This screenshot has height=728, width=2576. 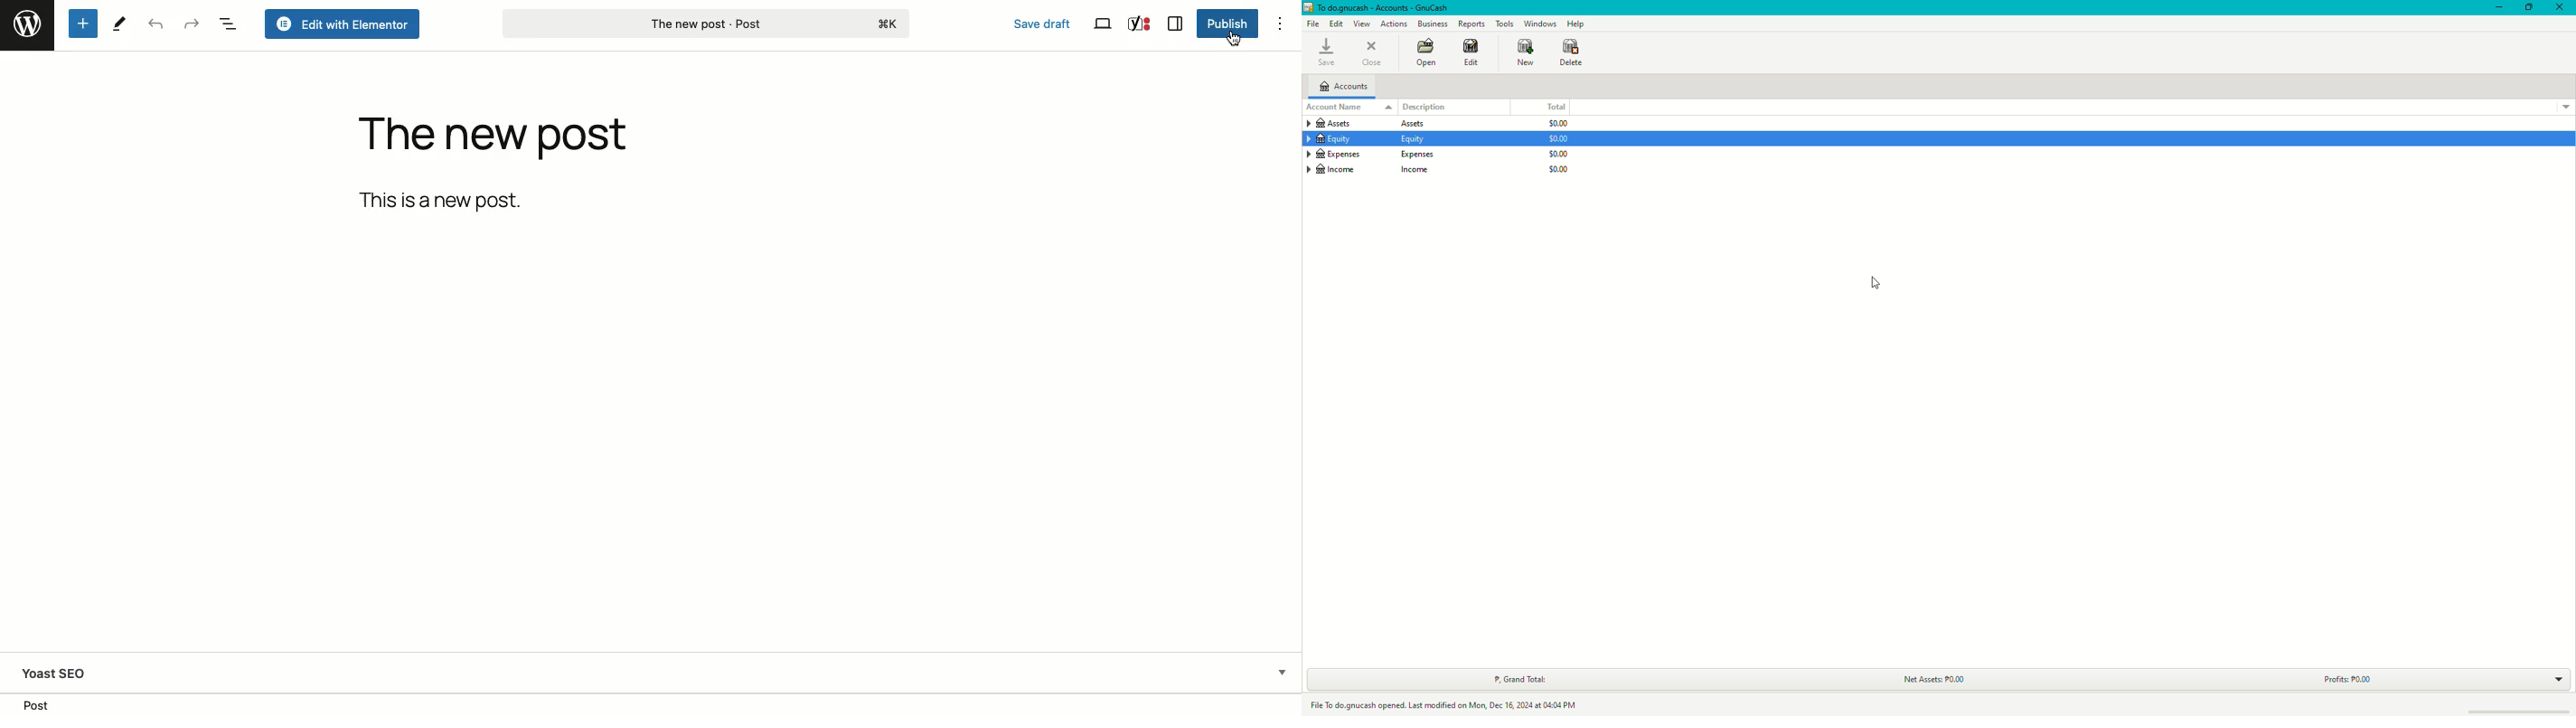 What do you see at coordinates (1175, 24) in the screenshot?
I see `Sidebar` at bounding box center [1175, 24].